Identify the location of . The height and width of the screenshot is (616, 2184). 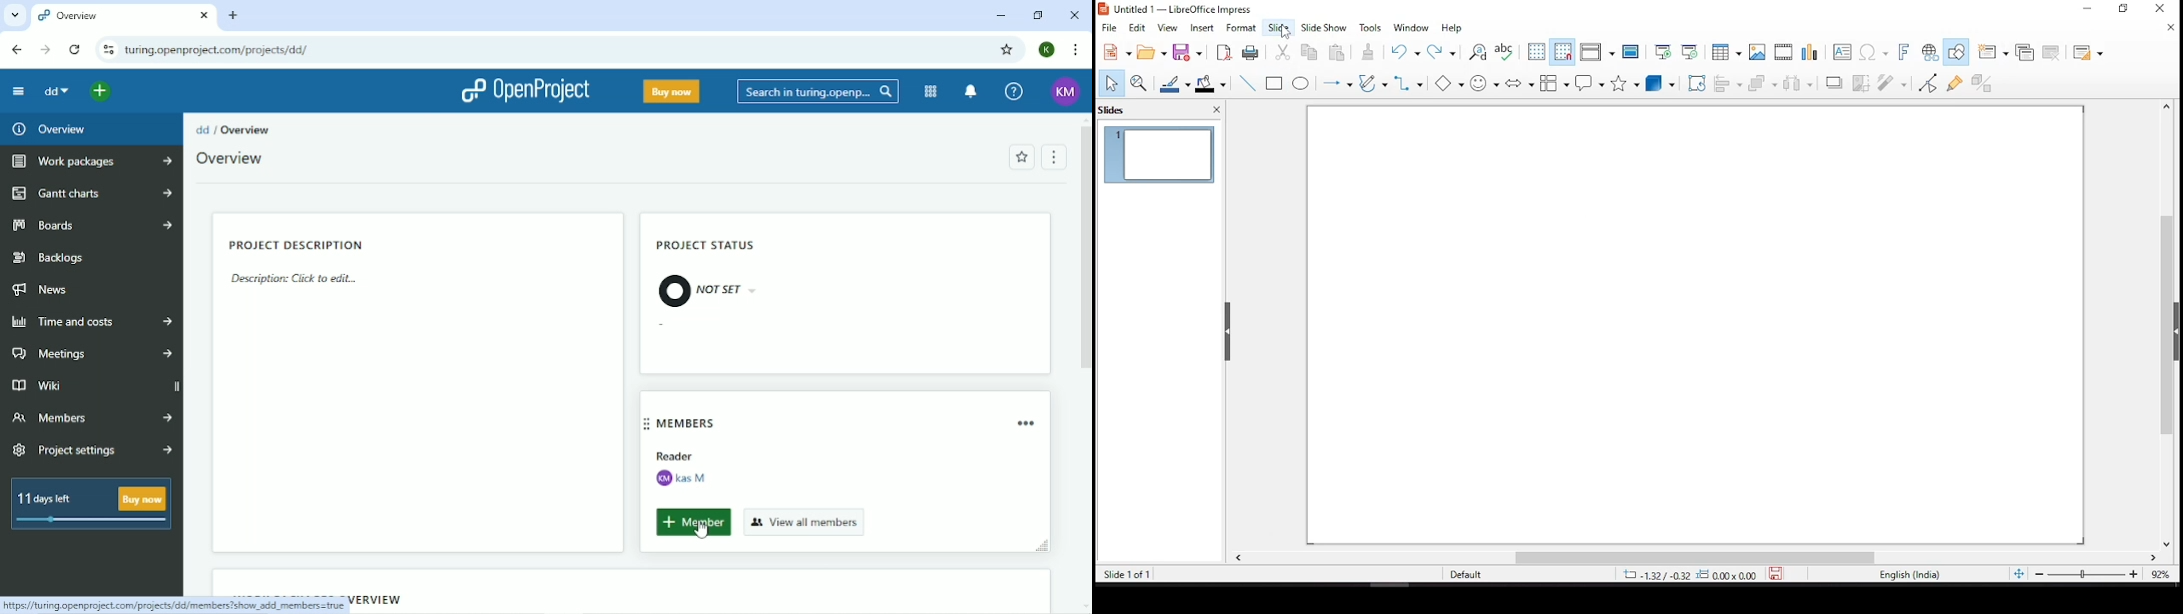
(1756, 54).